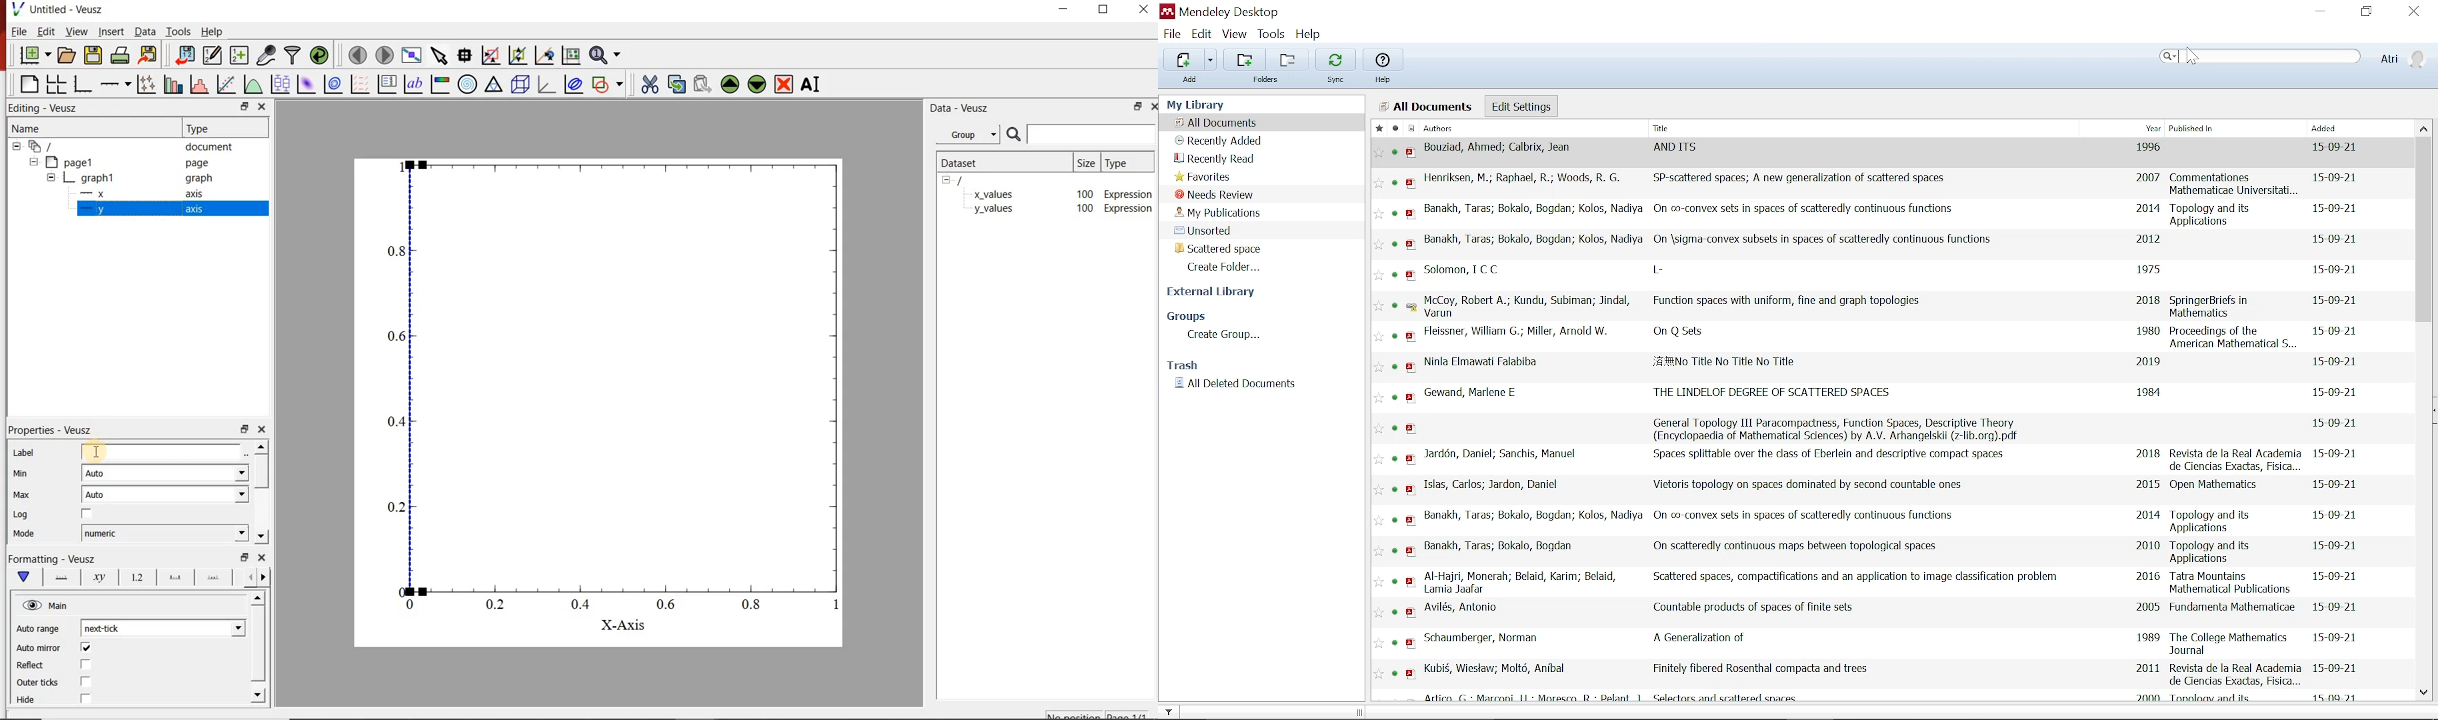 The height and width of the screenshot is (728, 2464). What do you see at coordinates (96, 192) in the screenshot?
I see `—x` at bounding box center [96, 192].